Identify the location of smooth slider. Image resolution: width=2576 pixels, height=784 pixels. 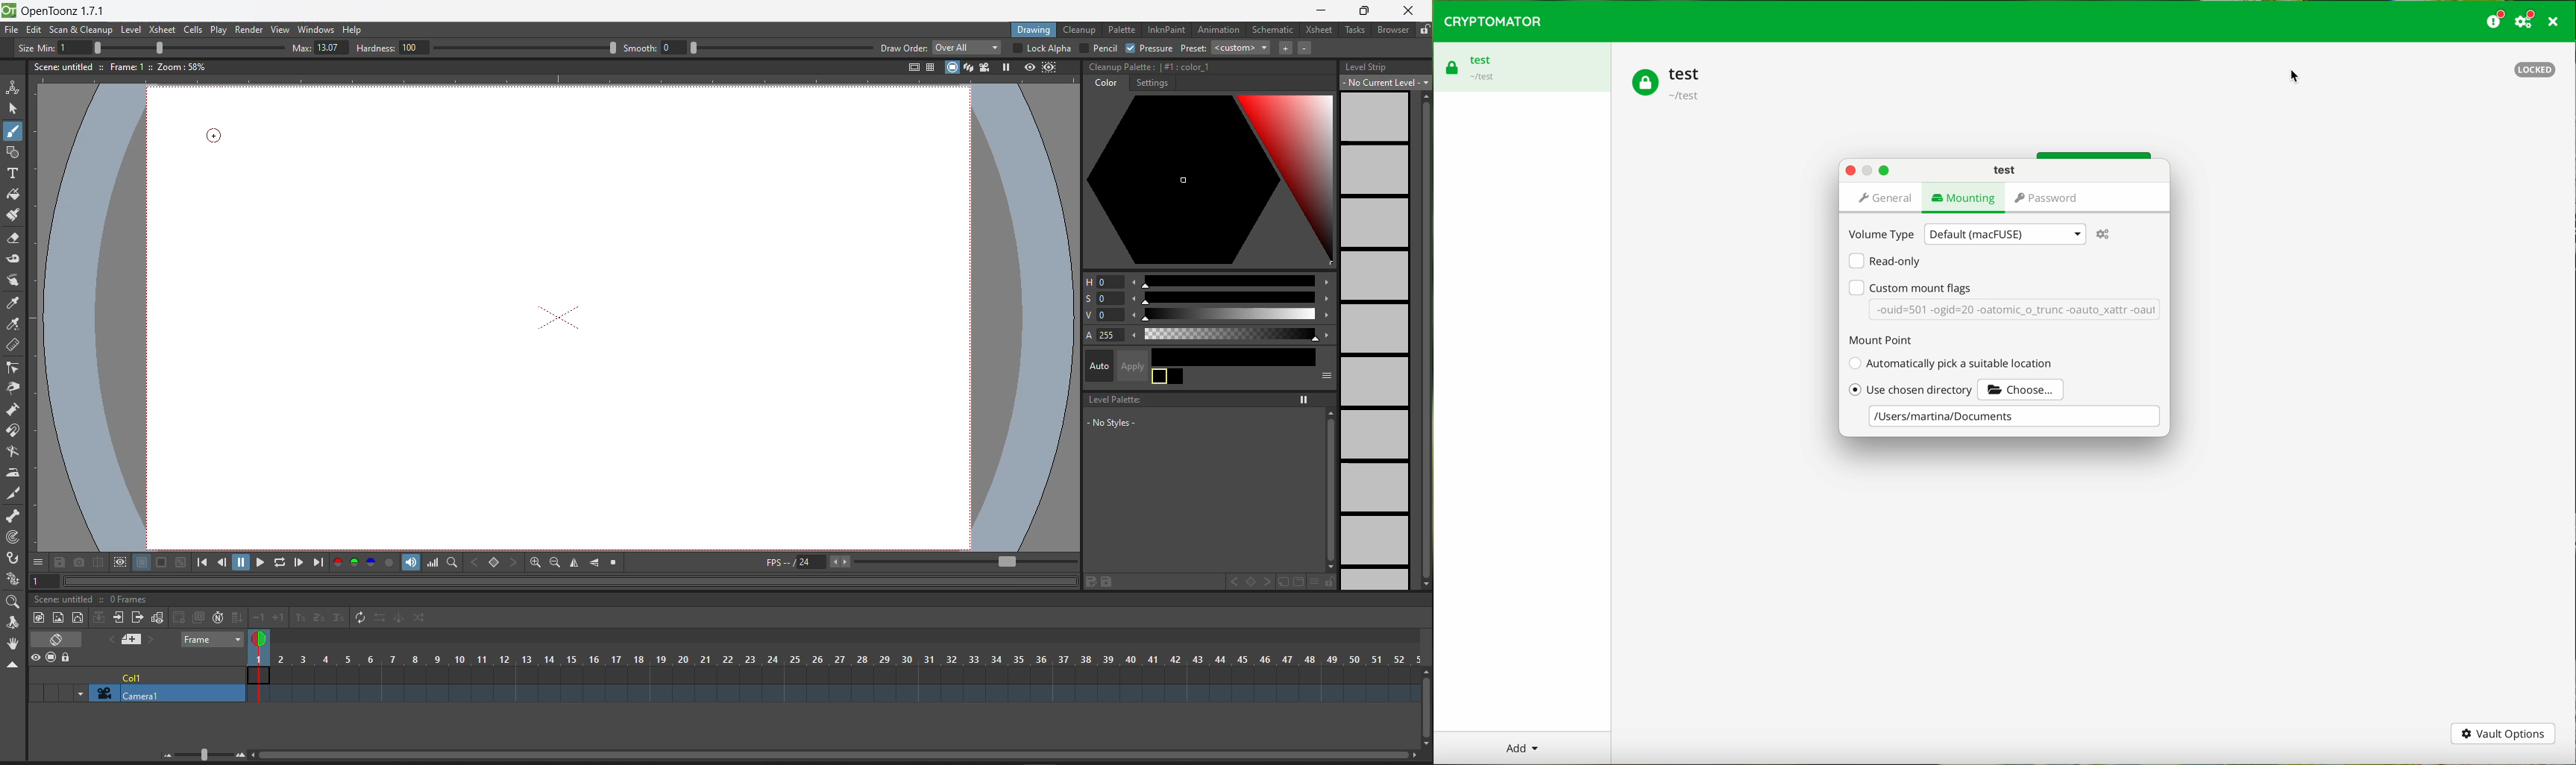
(748, 48).